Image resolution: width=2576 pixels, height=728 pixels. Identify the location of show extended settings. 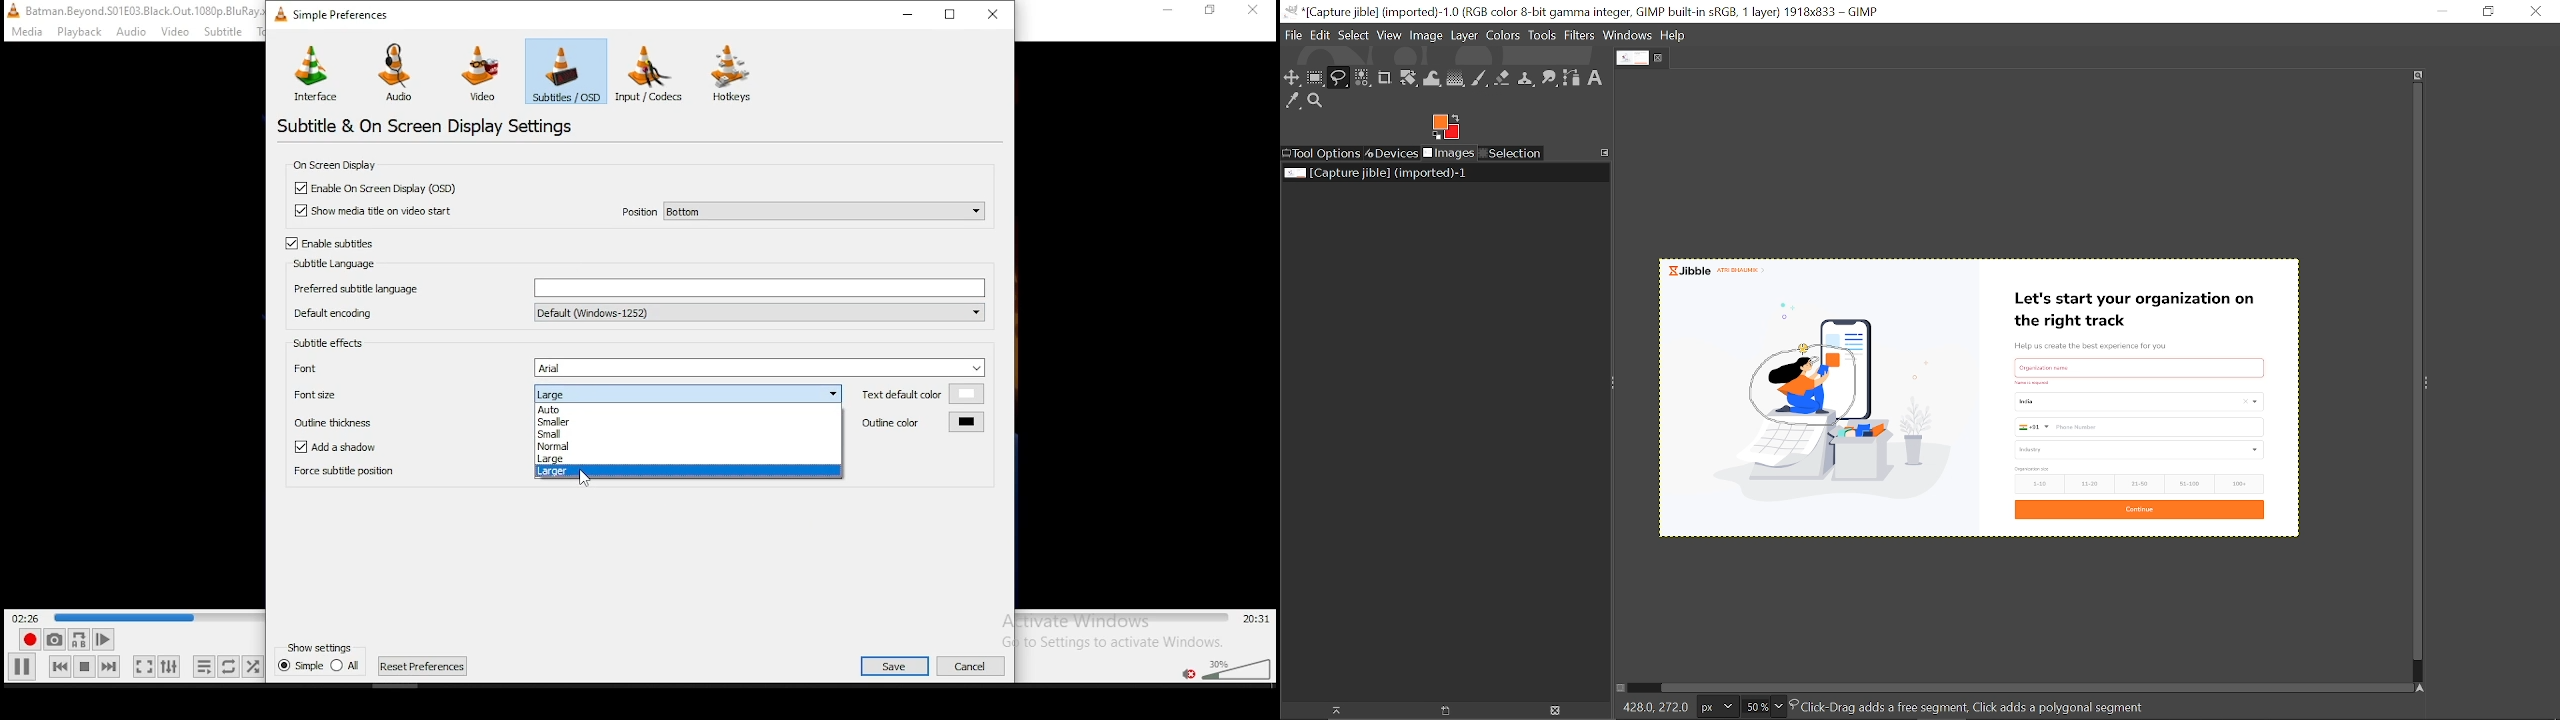
(171, 666).